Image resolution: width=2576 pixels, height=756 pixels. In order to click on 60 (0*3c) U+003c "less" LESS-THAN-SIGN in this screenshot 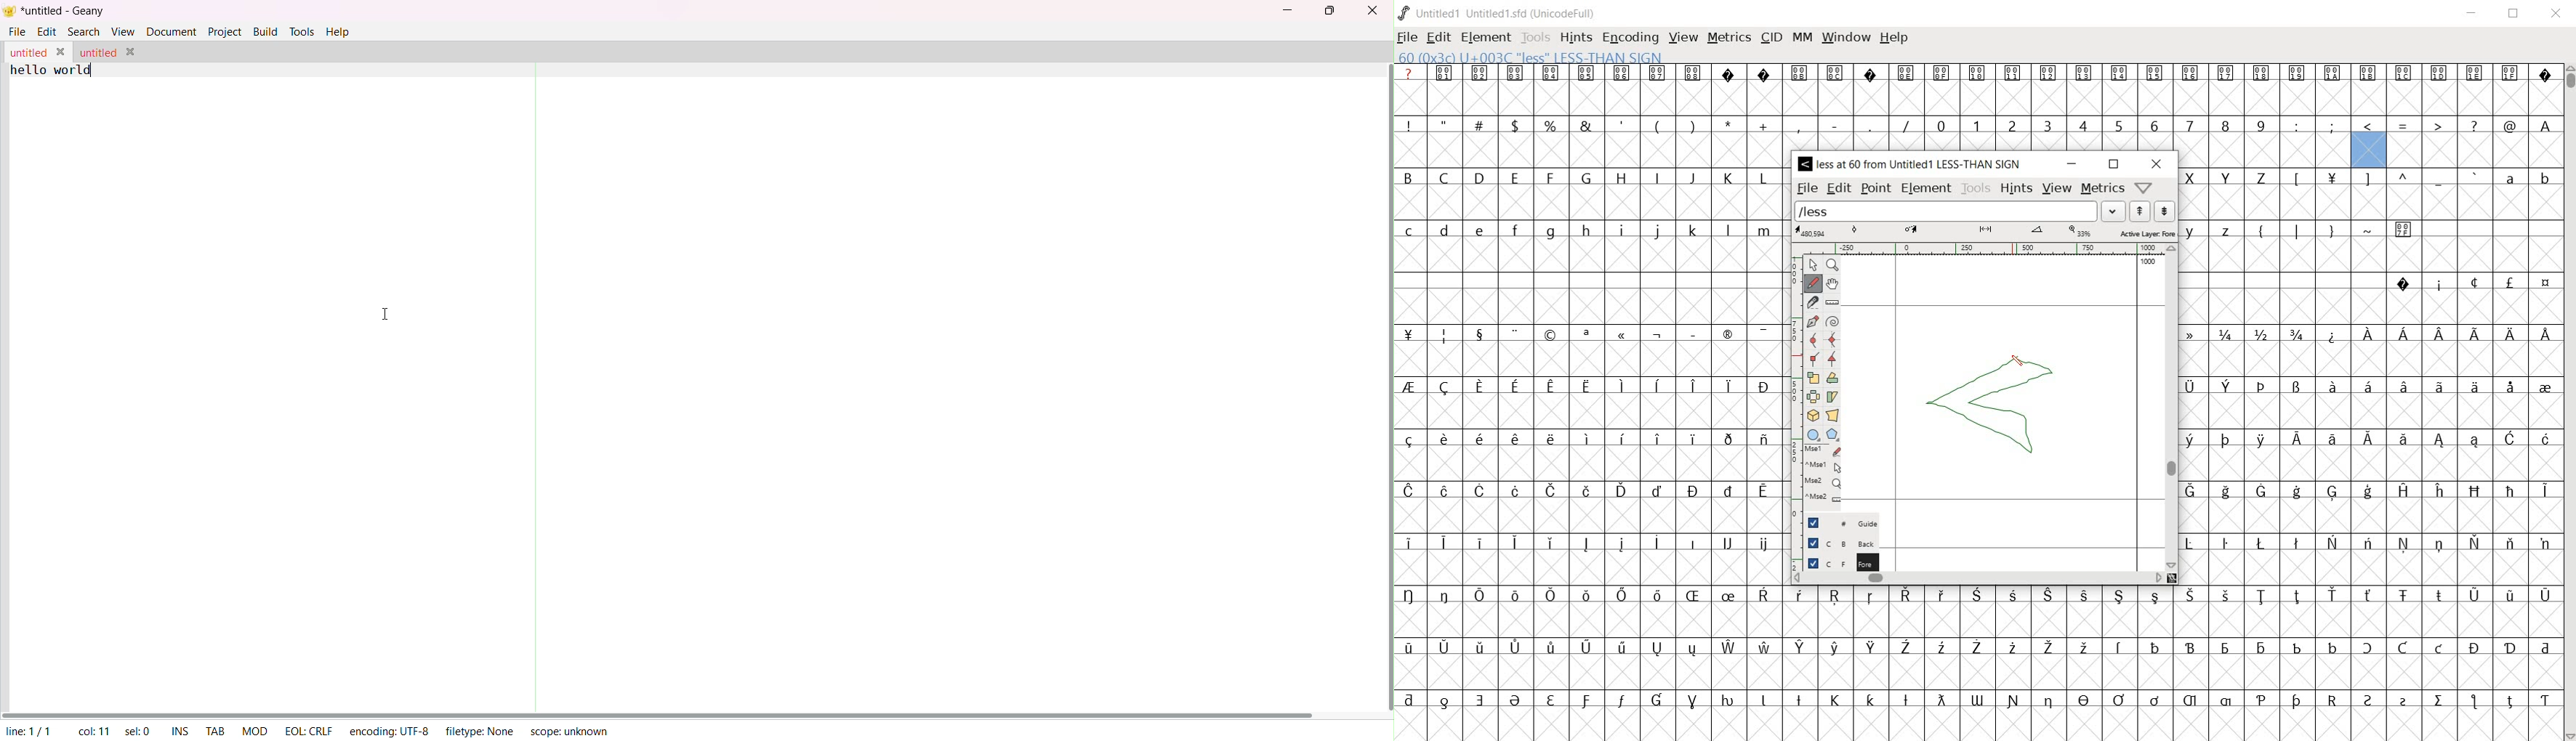, I will do `click(1531, 56)`.